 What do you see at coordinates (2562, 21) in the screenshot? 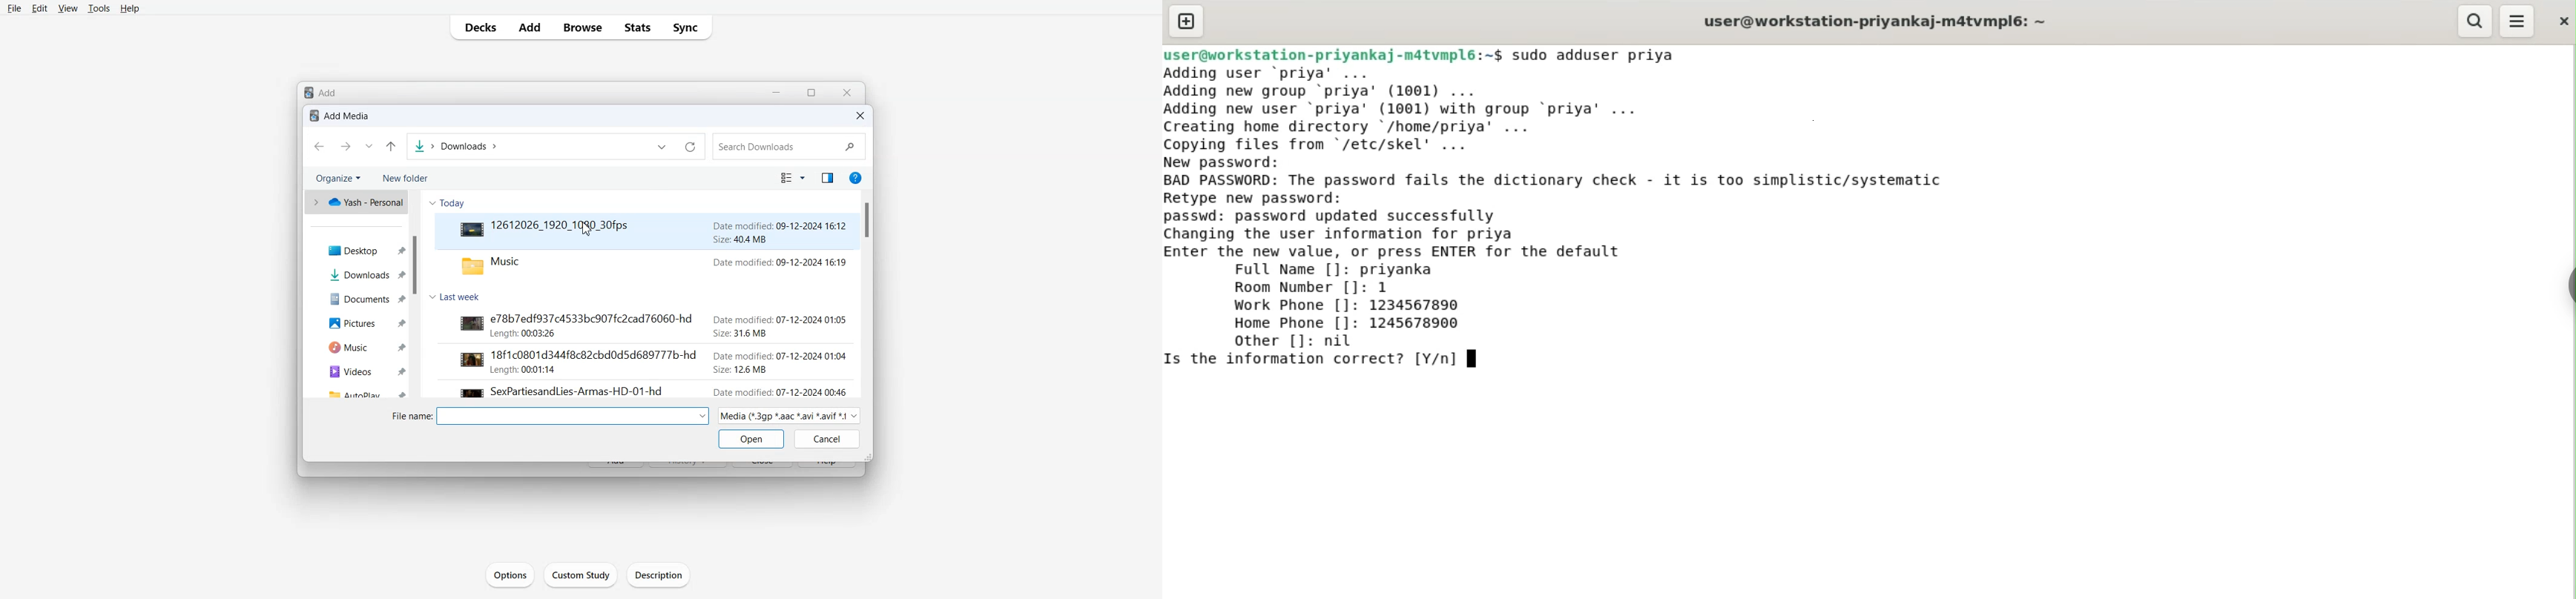
I see `close` at bounding box center [2562, 21].